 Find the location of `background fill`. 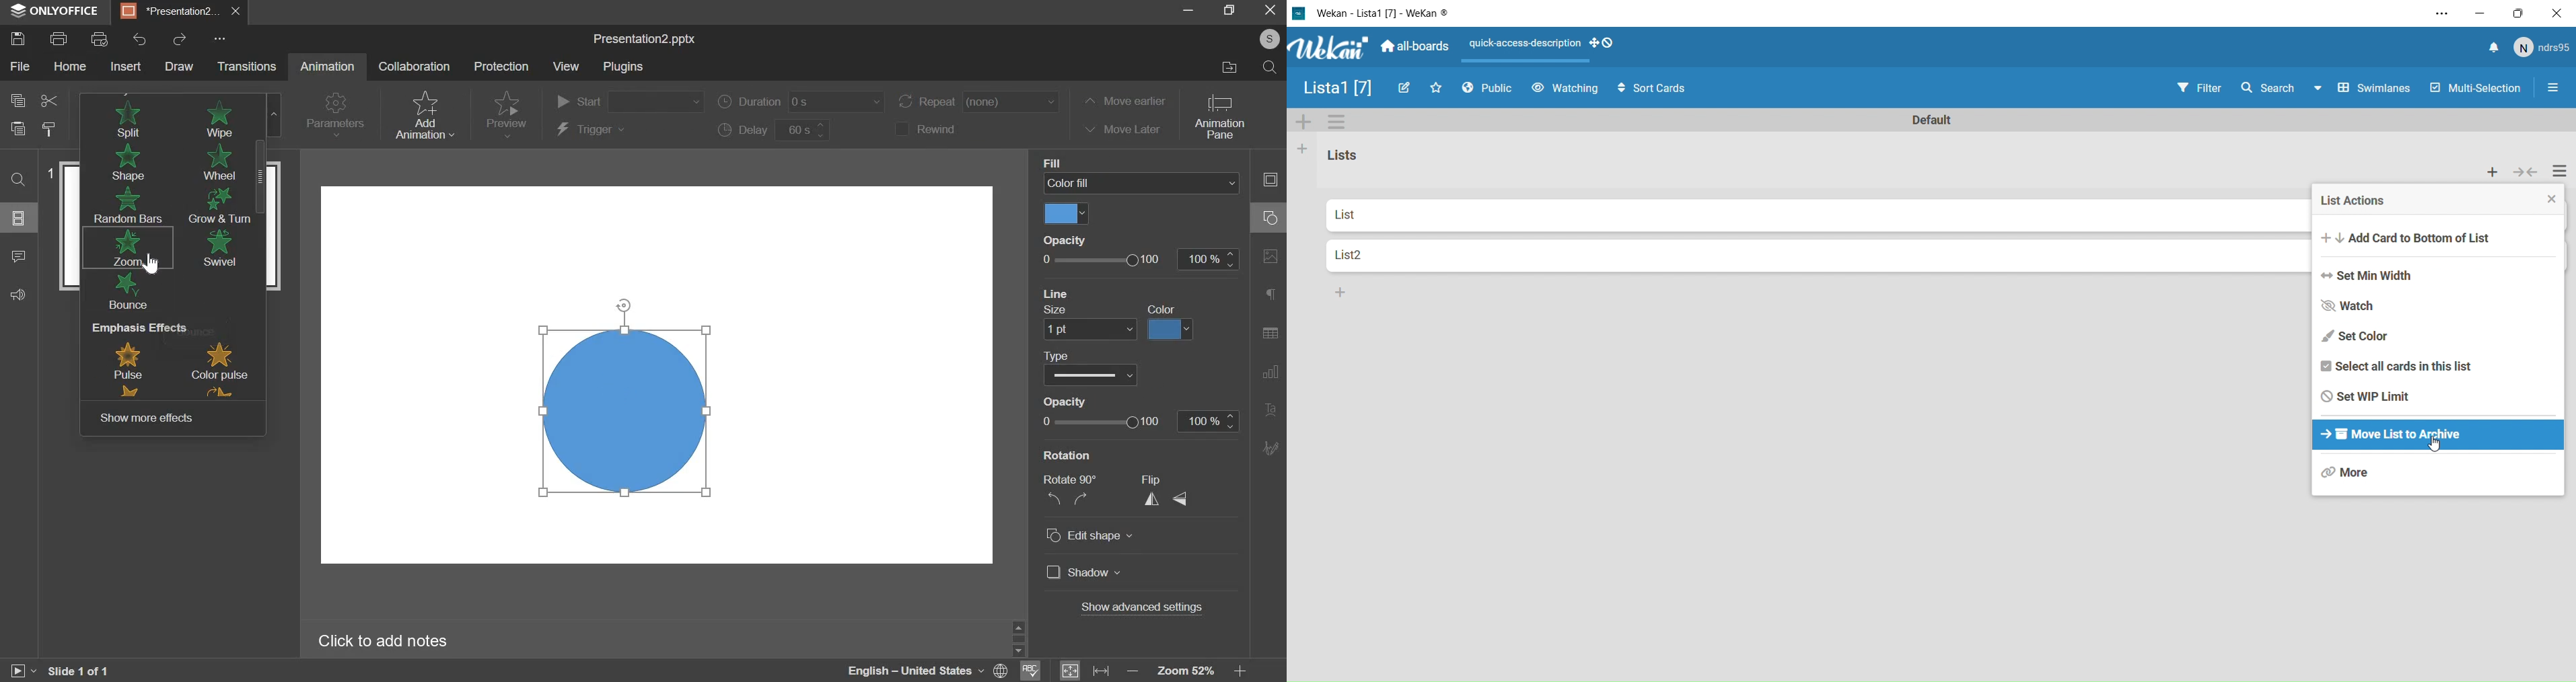

background fill is located at coordinates (1139, 184).